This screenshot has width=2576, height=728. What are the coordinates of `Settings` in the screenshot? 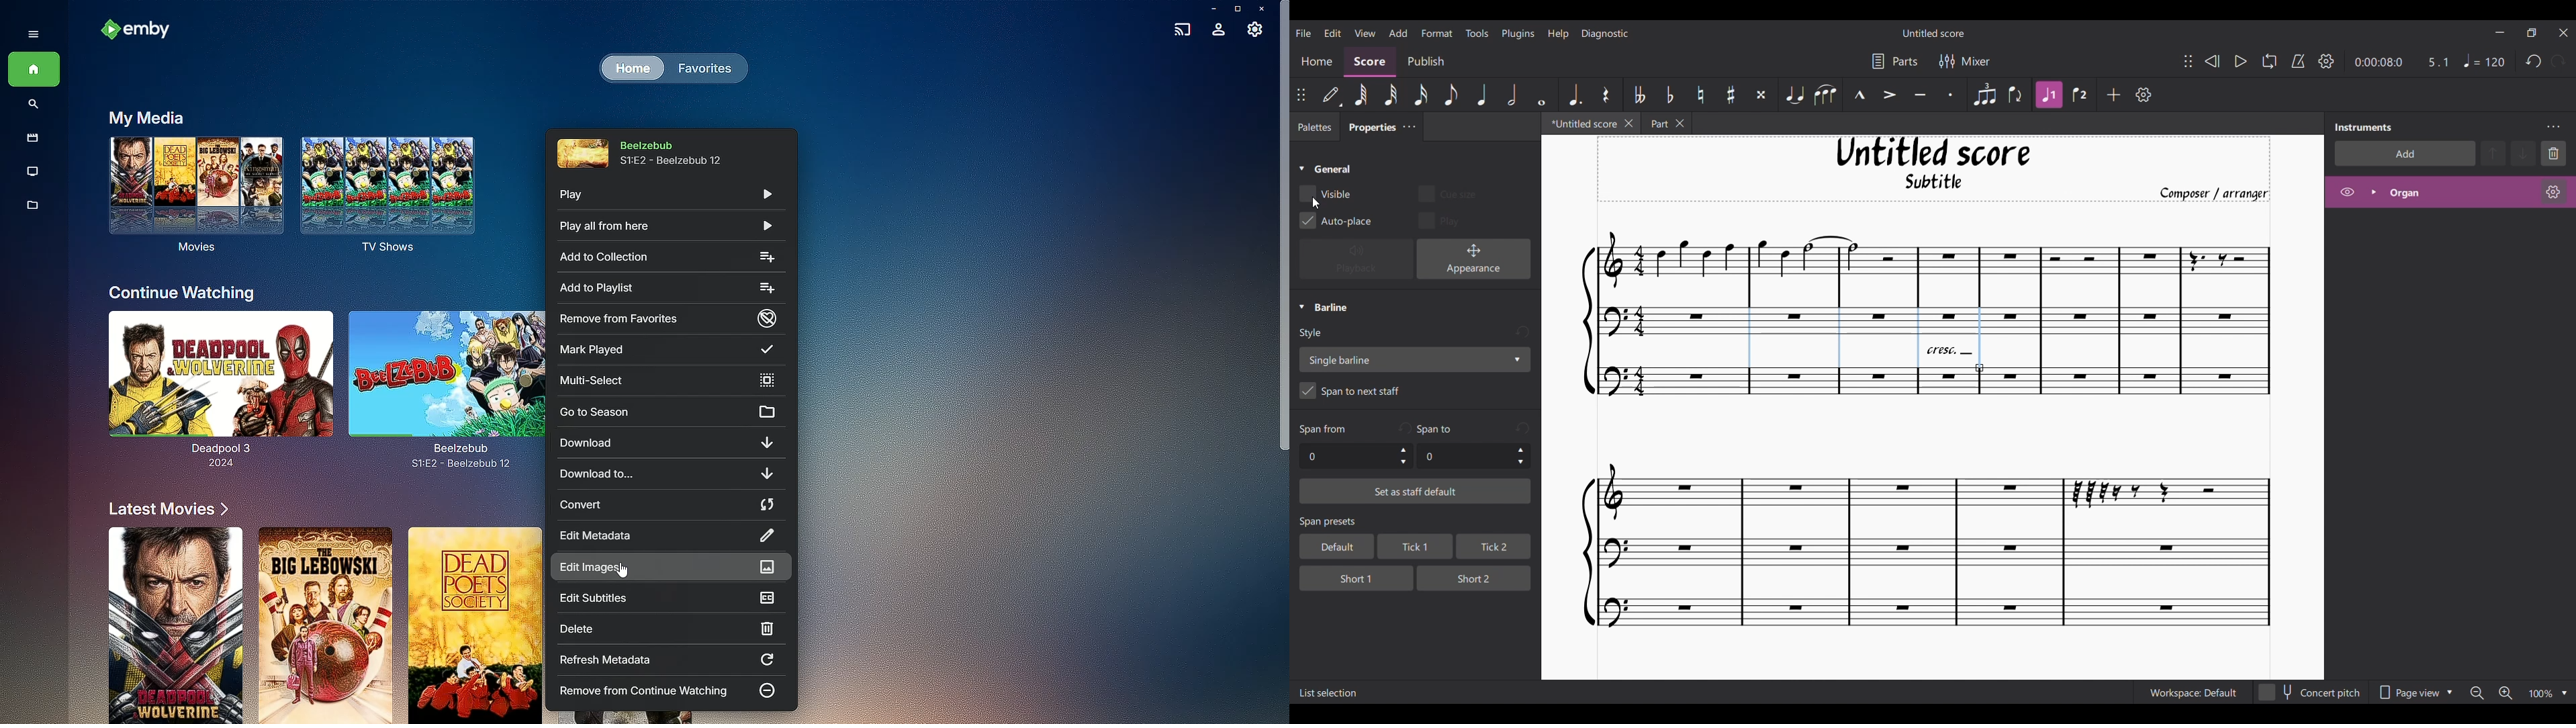 It's located at (1256, 33).